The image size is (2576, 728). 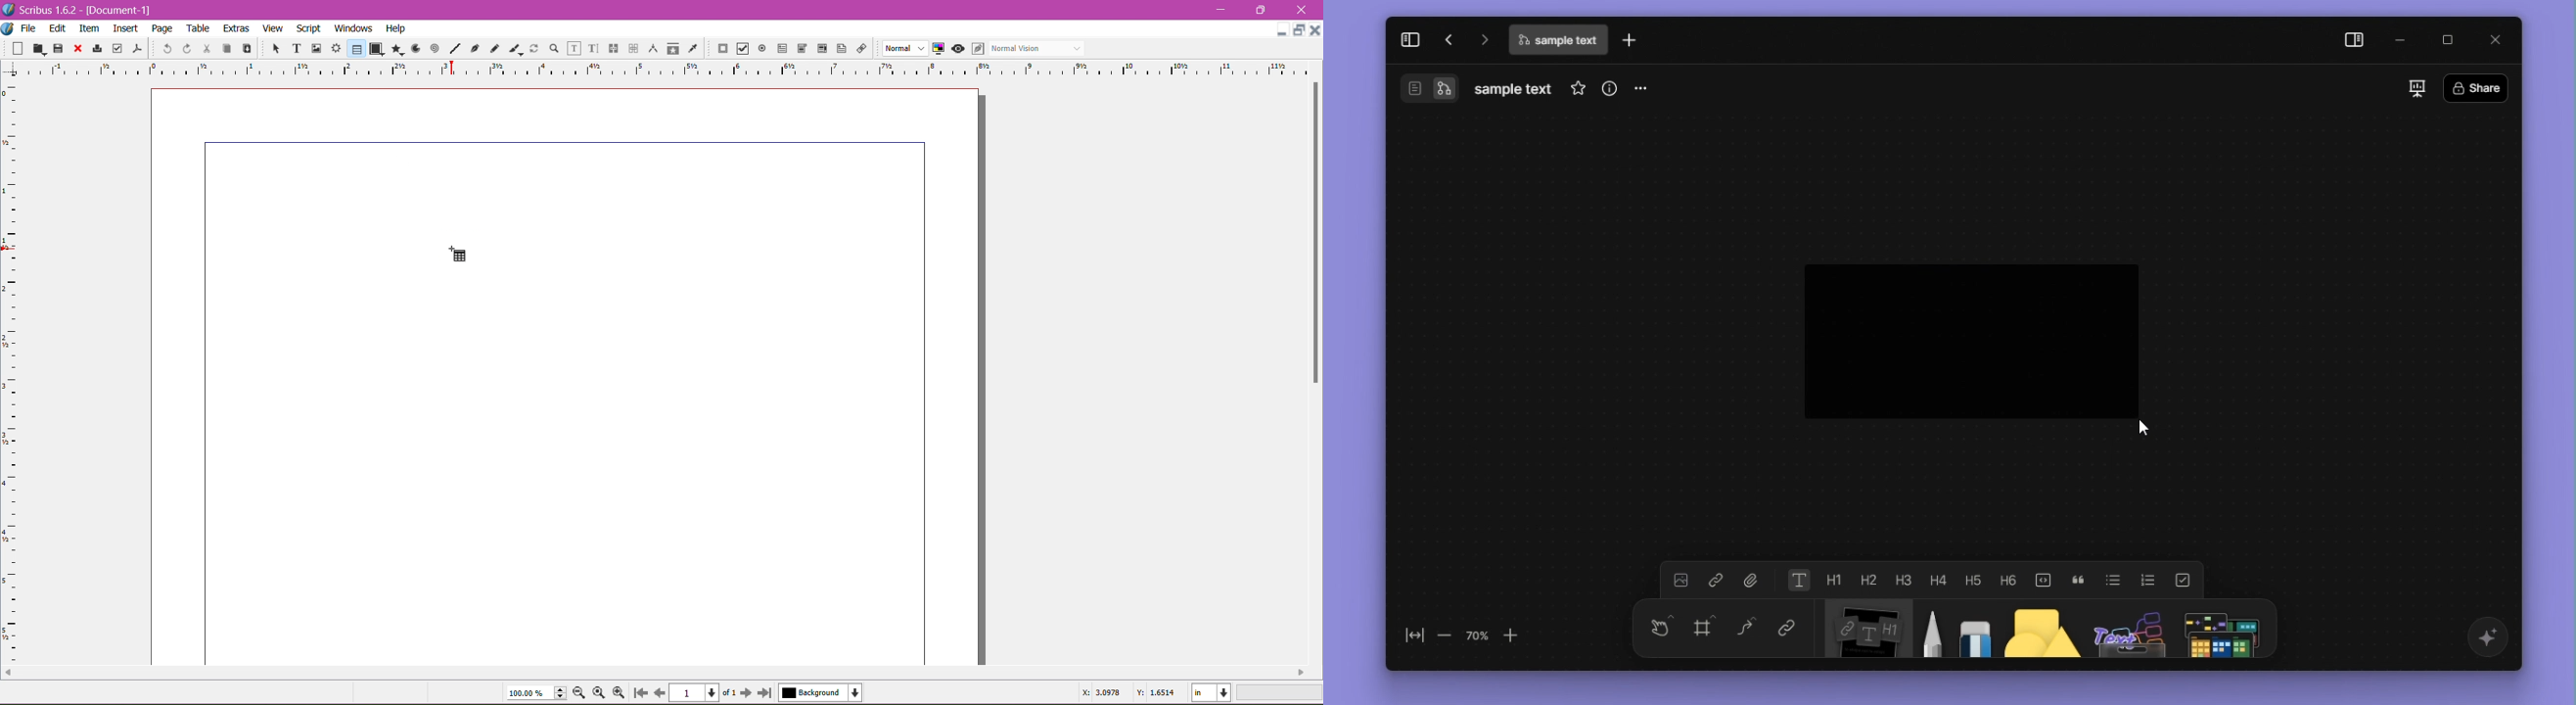 What do you see at coordinates (165, 48) in the screenshot?
I see `Undo` at bounding box center [165, 48].